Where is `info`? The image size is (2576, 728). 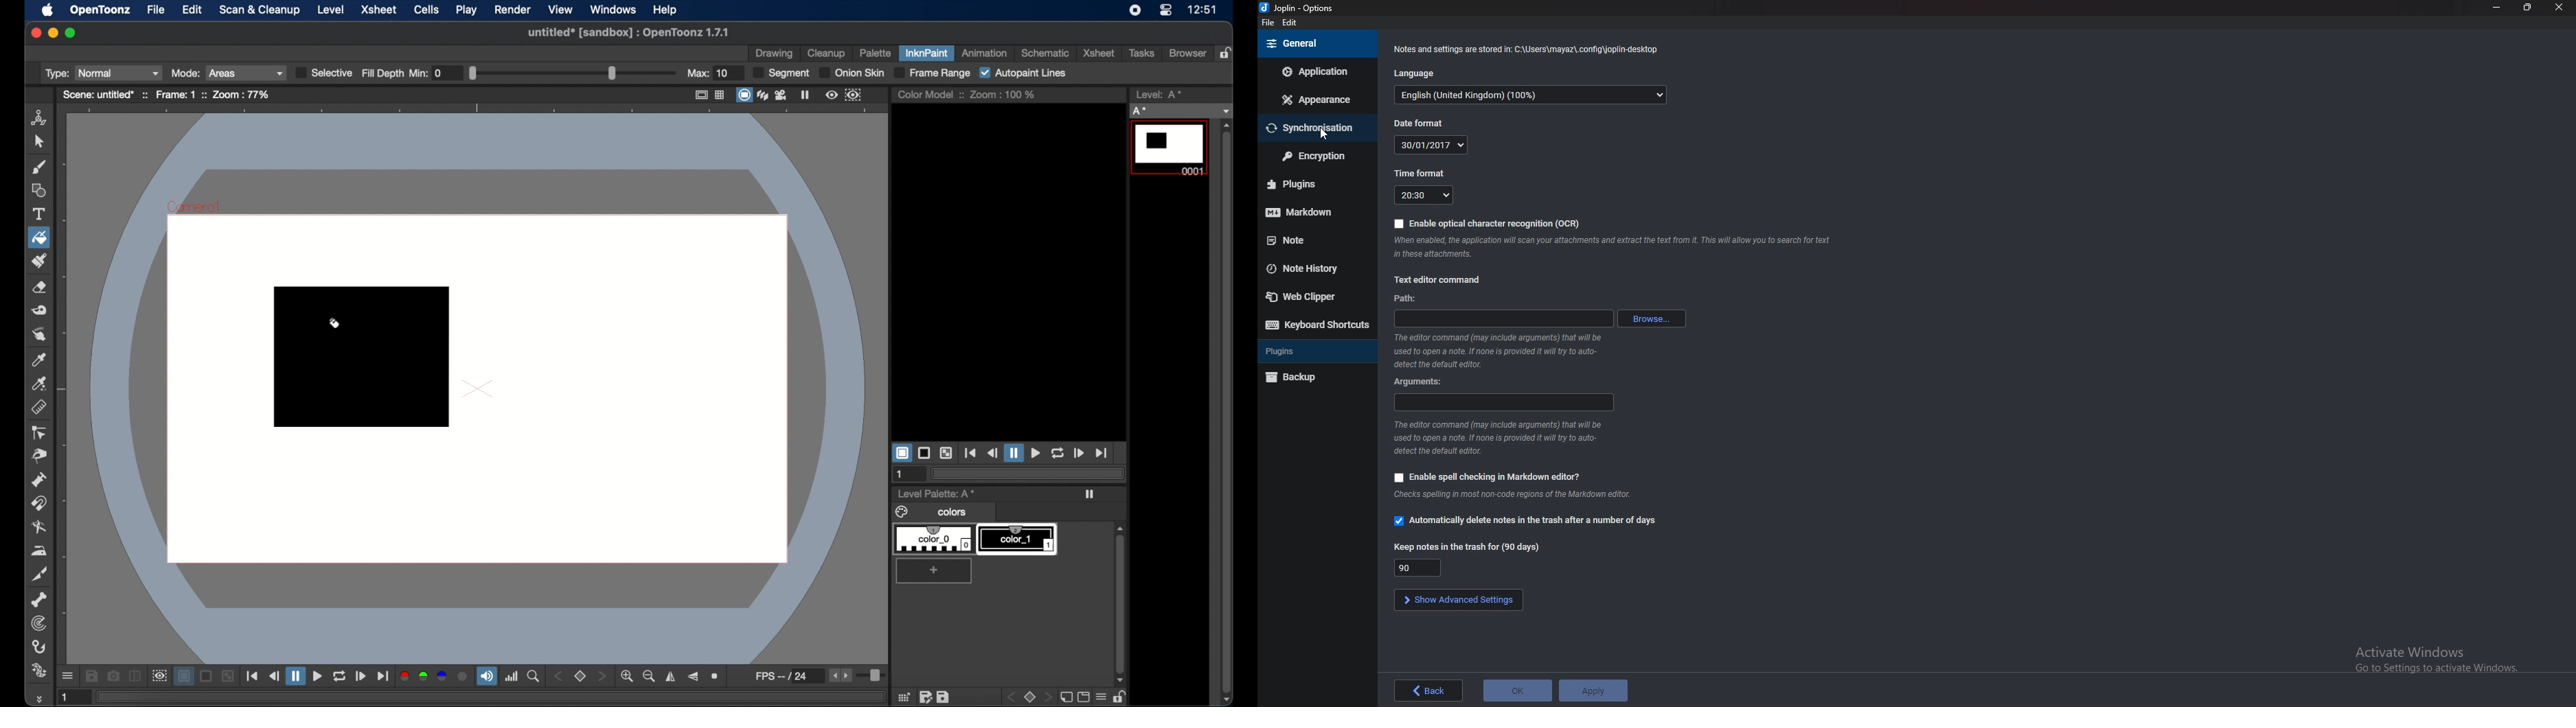
info is located at coordinates (1497, 437).